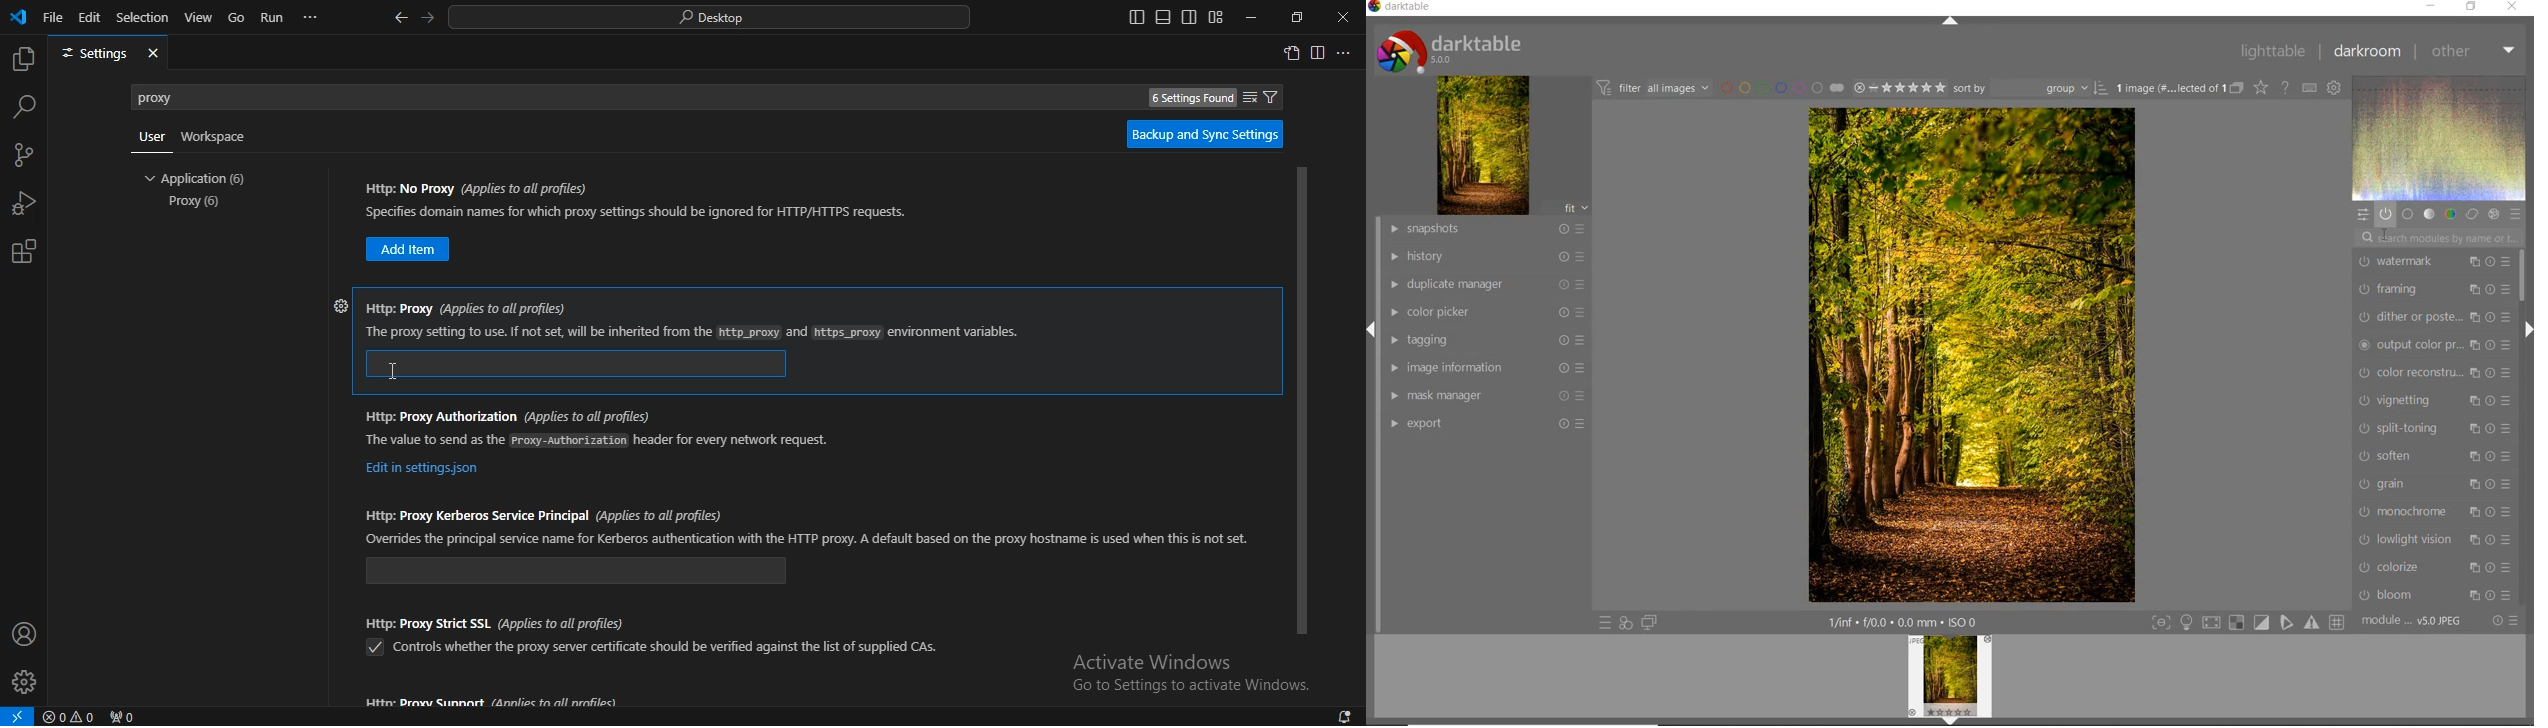 The width and height of the screenshot is (2548, 728). Describe the element at coordinates (23, 634) in the screenshot. I see `accounts` at that location.